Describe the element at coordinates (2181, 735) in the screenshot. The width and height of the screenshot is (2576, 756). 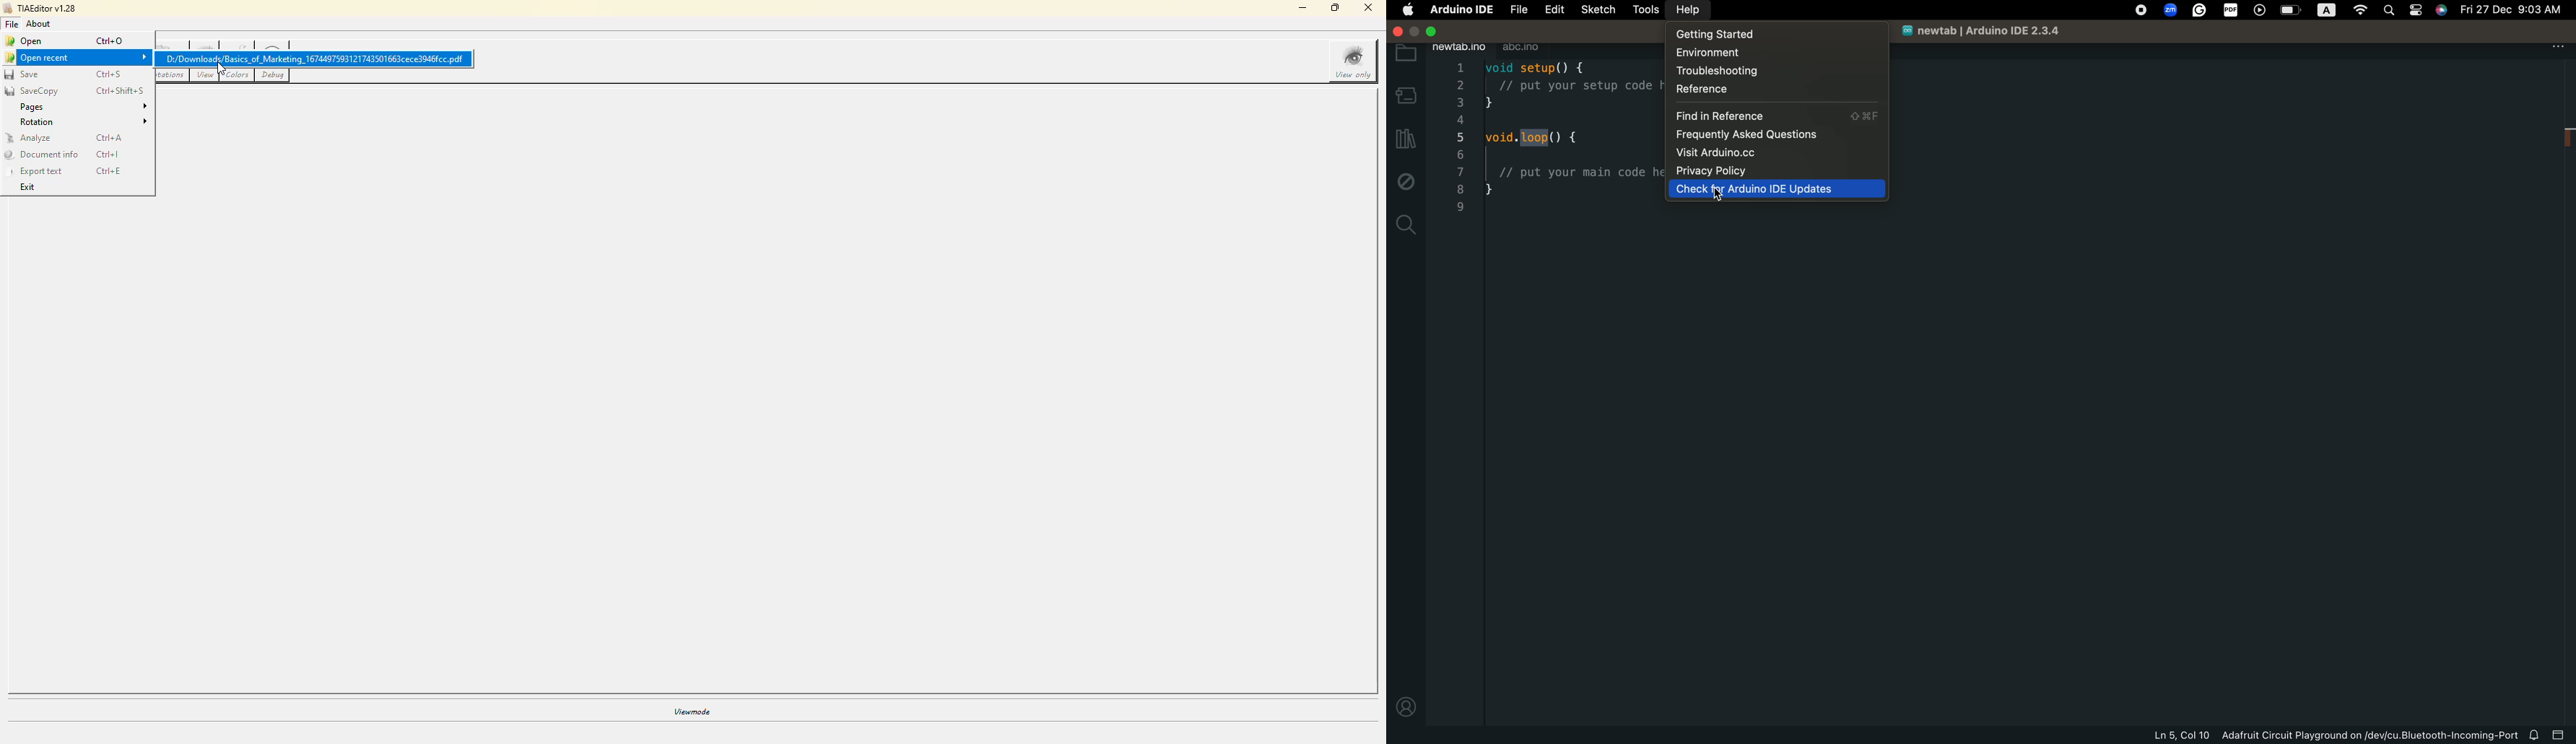
I see `Ln 5, Col 10` at that location.